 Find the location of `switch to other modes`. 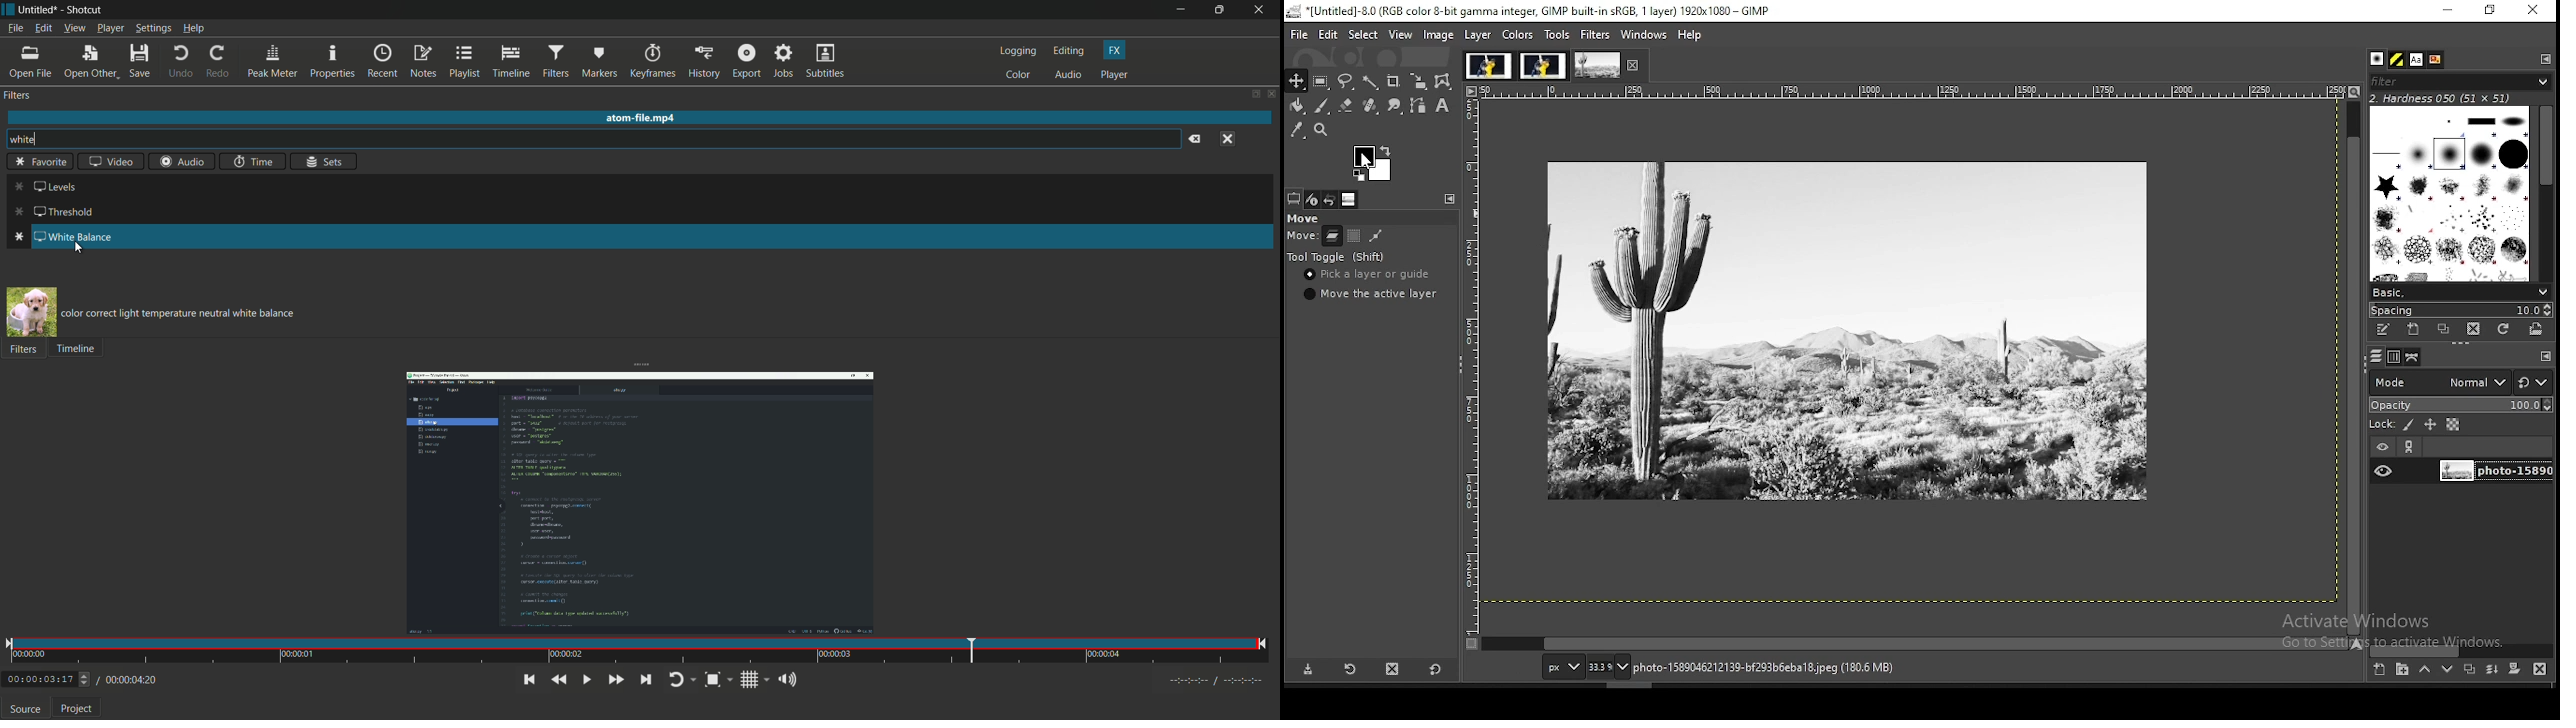

switch to other modes is located at coordinates (2532, 383).